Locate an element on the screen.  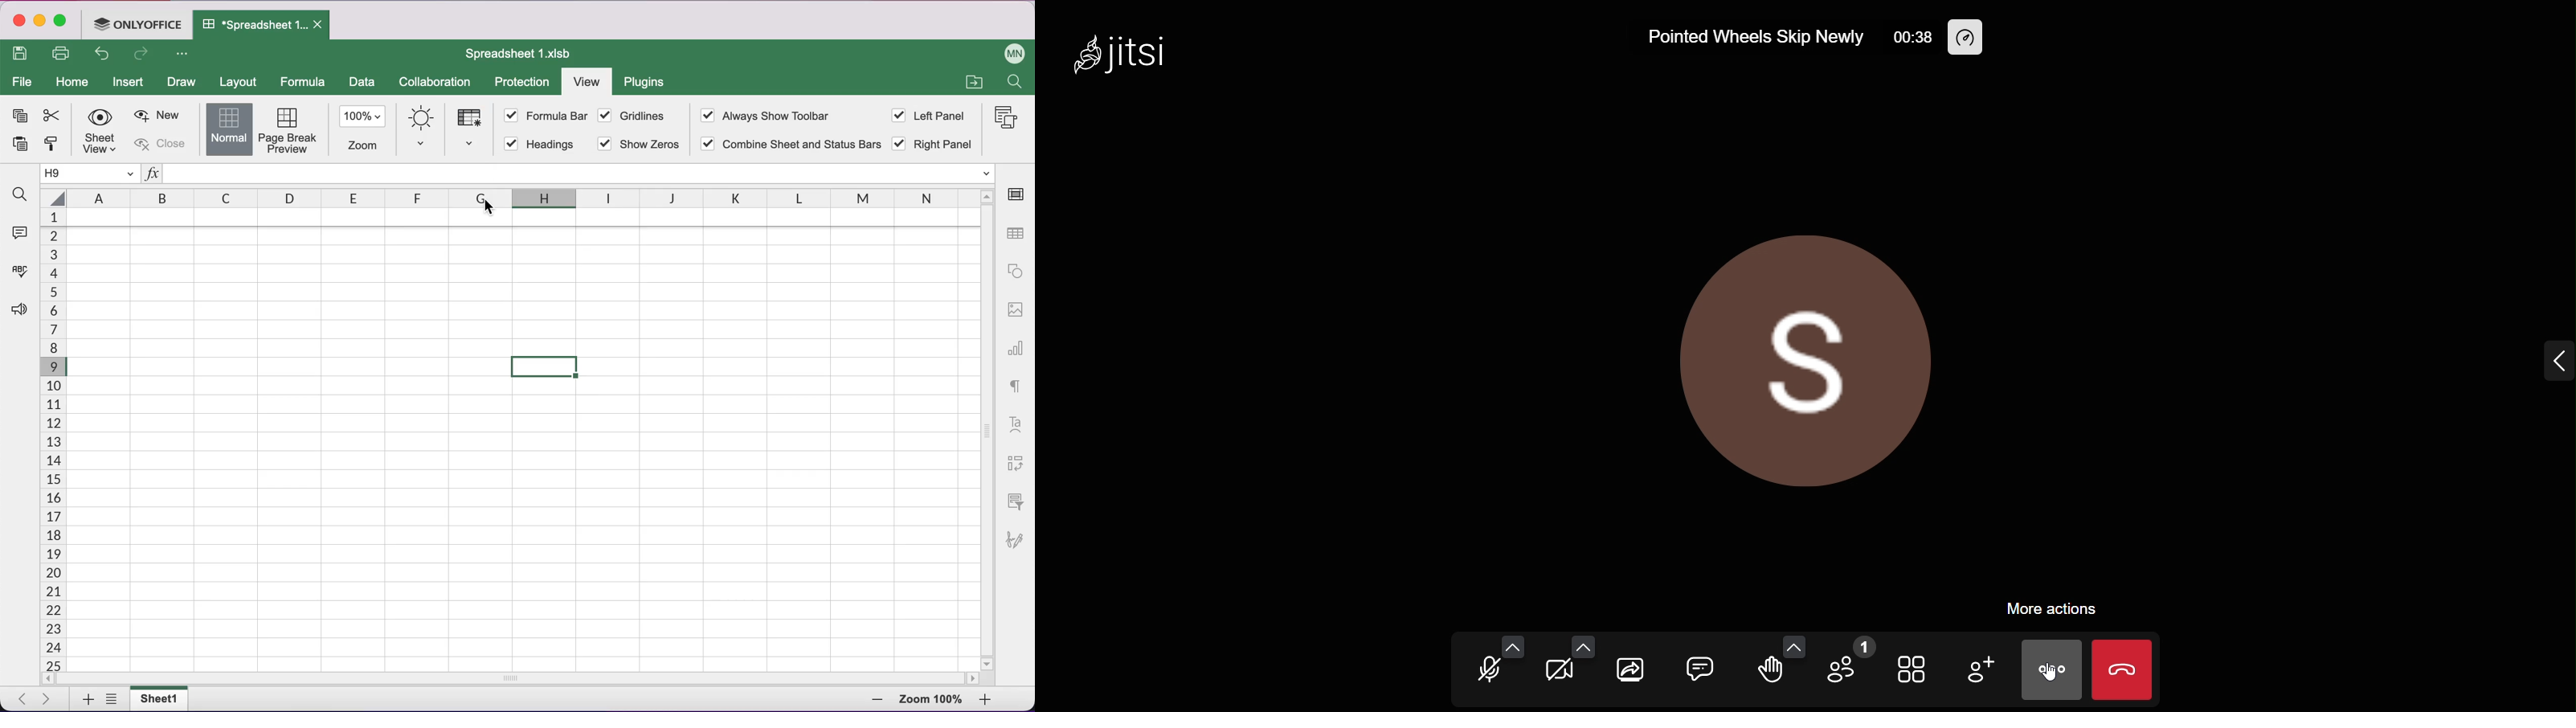
copy style is located at coordinates (55, 147).